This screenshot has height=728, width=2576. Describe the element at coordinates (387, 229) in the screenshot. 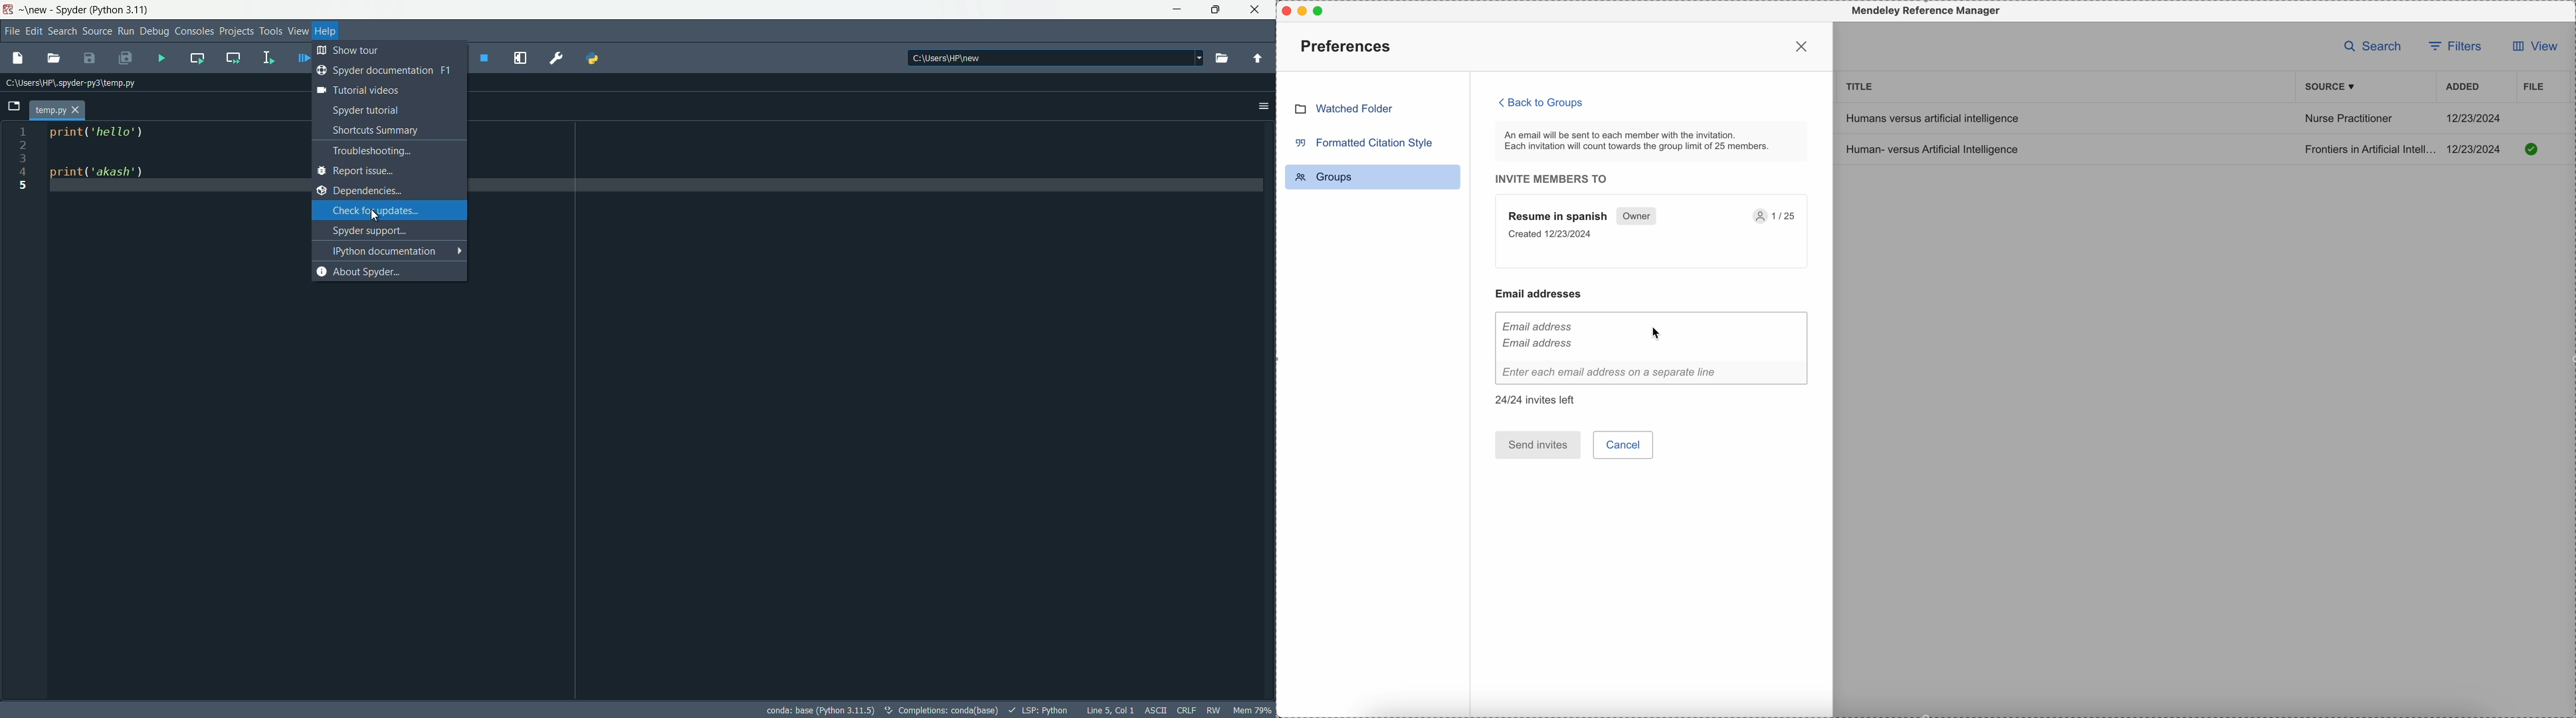

I see `spyder support` at that location.